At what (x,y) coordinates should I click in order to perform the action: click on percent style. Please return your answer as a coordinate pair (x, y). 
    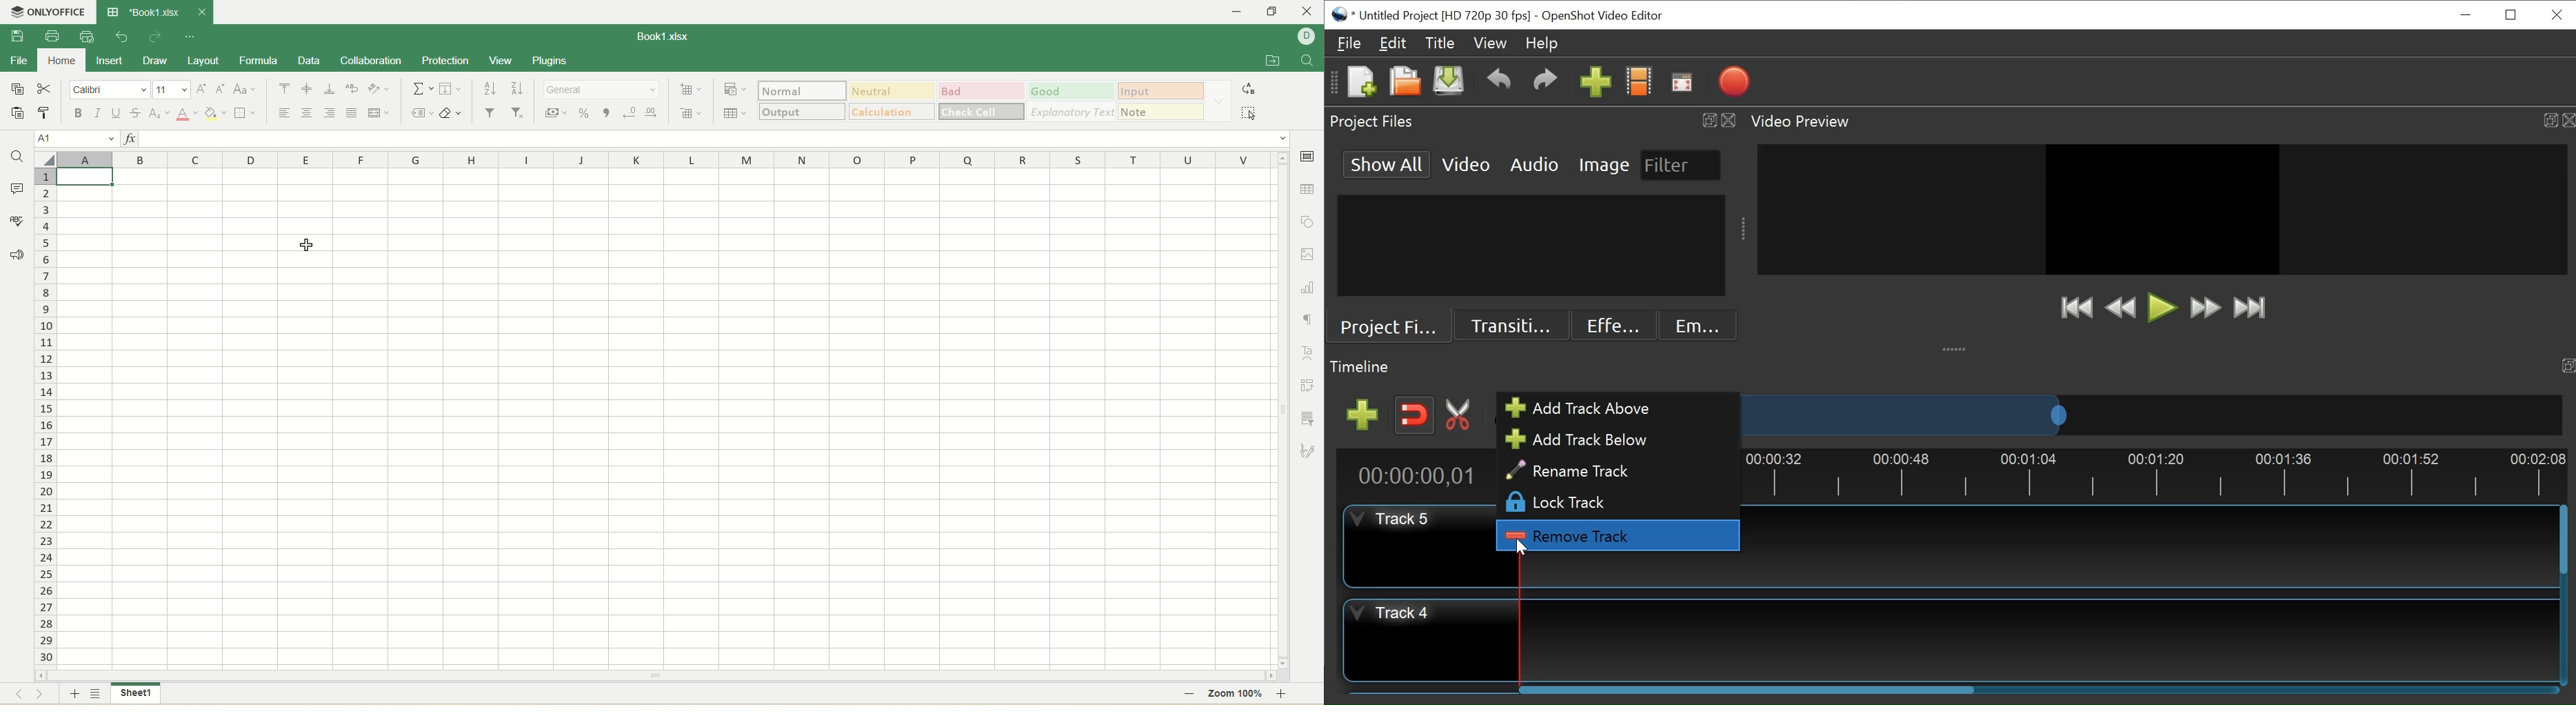
    Looking at the image, I should click on (585, 113).